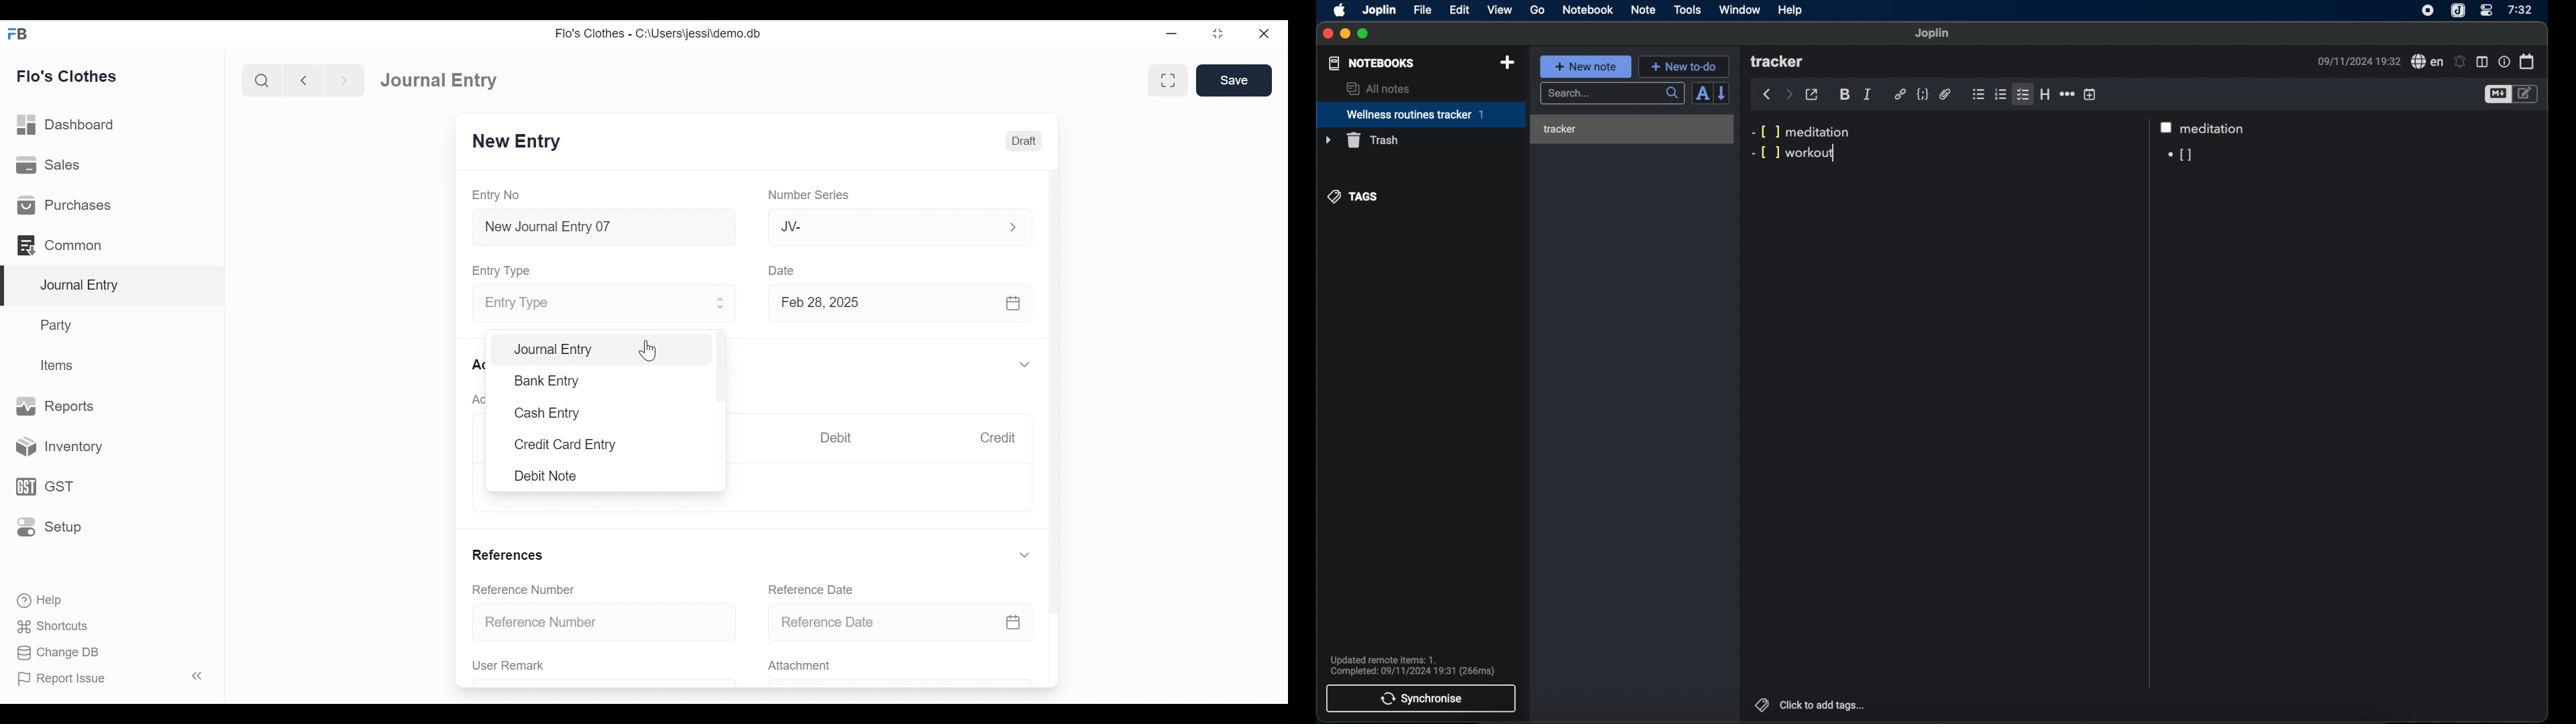 This screenshot has height=728, width=2576. Describe the element at coordinates (1791, 10) in the screenshot. I see `help` at that location.